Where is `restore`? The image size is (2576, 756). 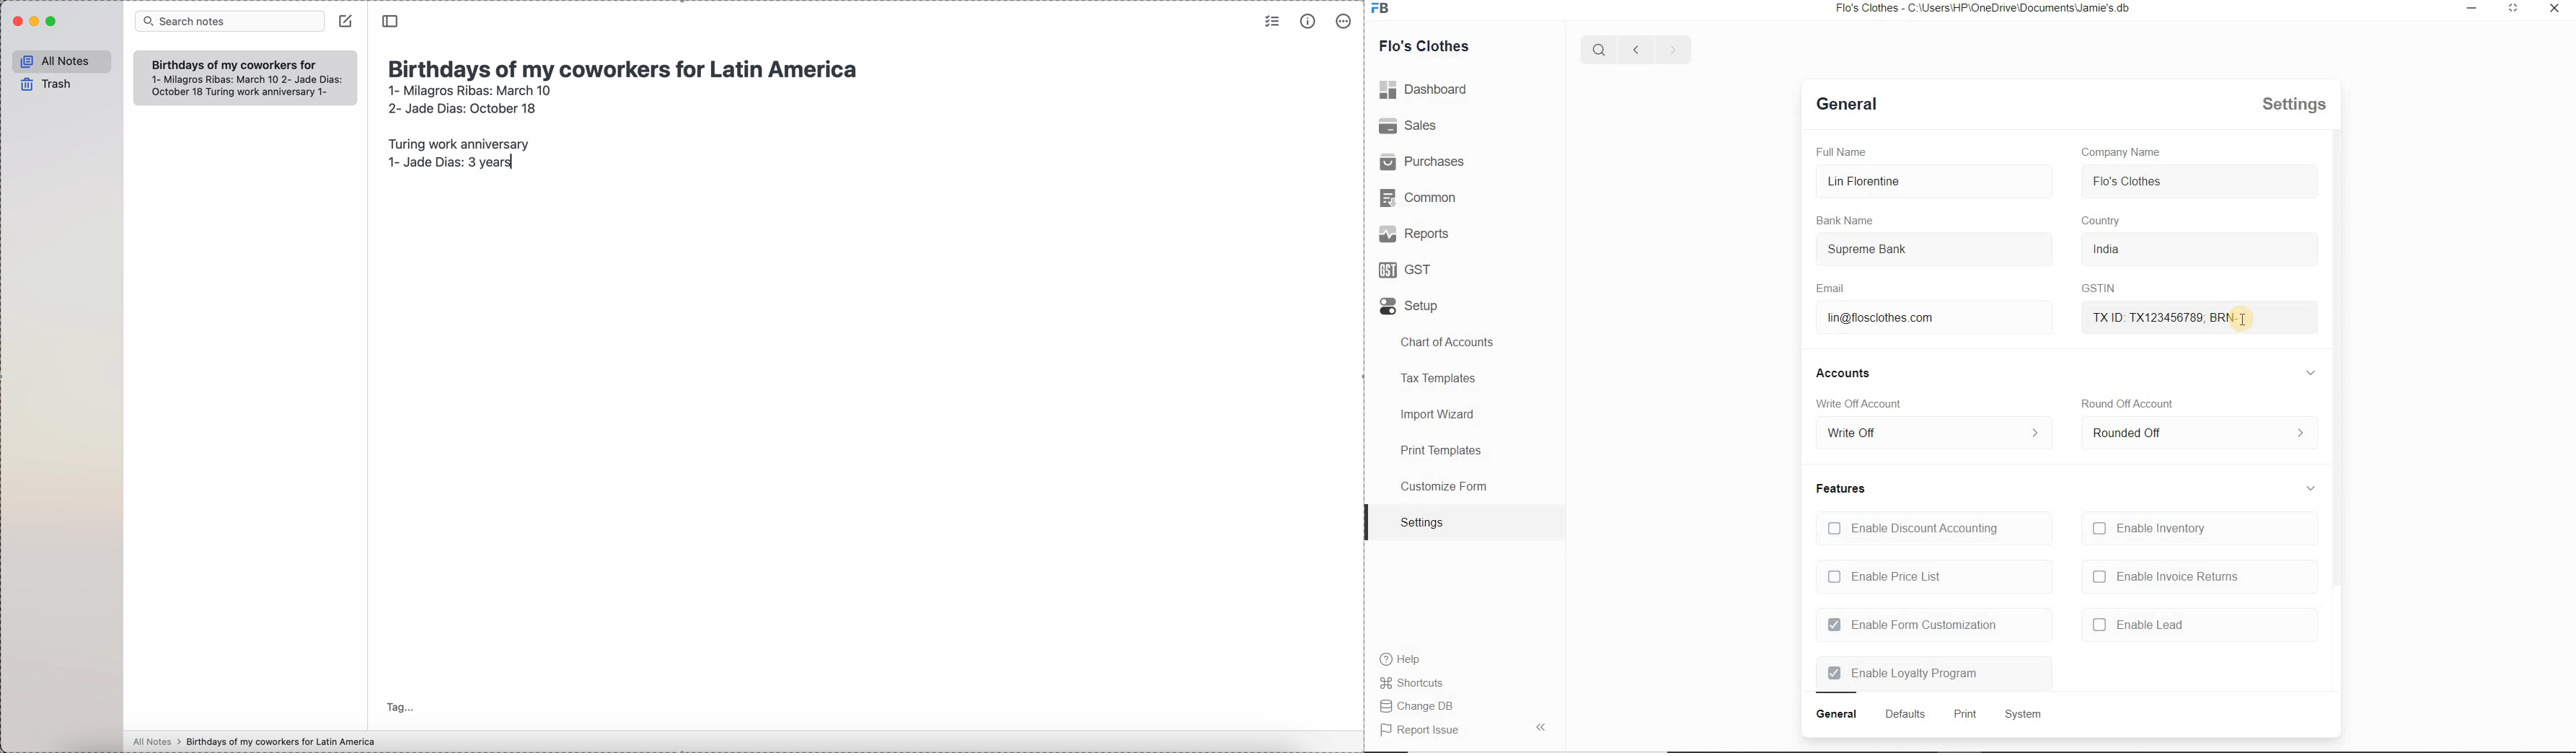
restore is located at coordinates (2474, 10).